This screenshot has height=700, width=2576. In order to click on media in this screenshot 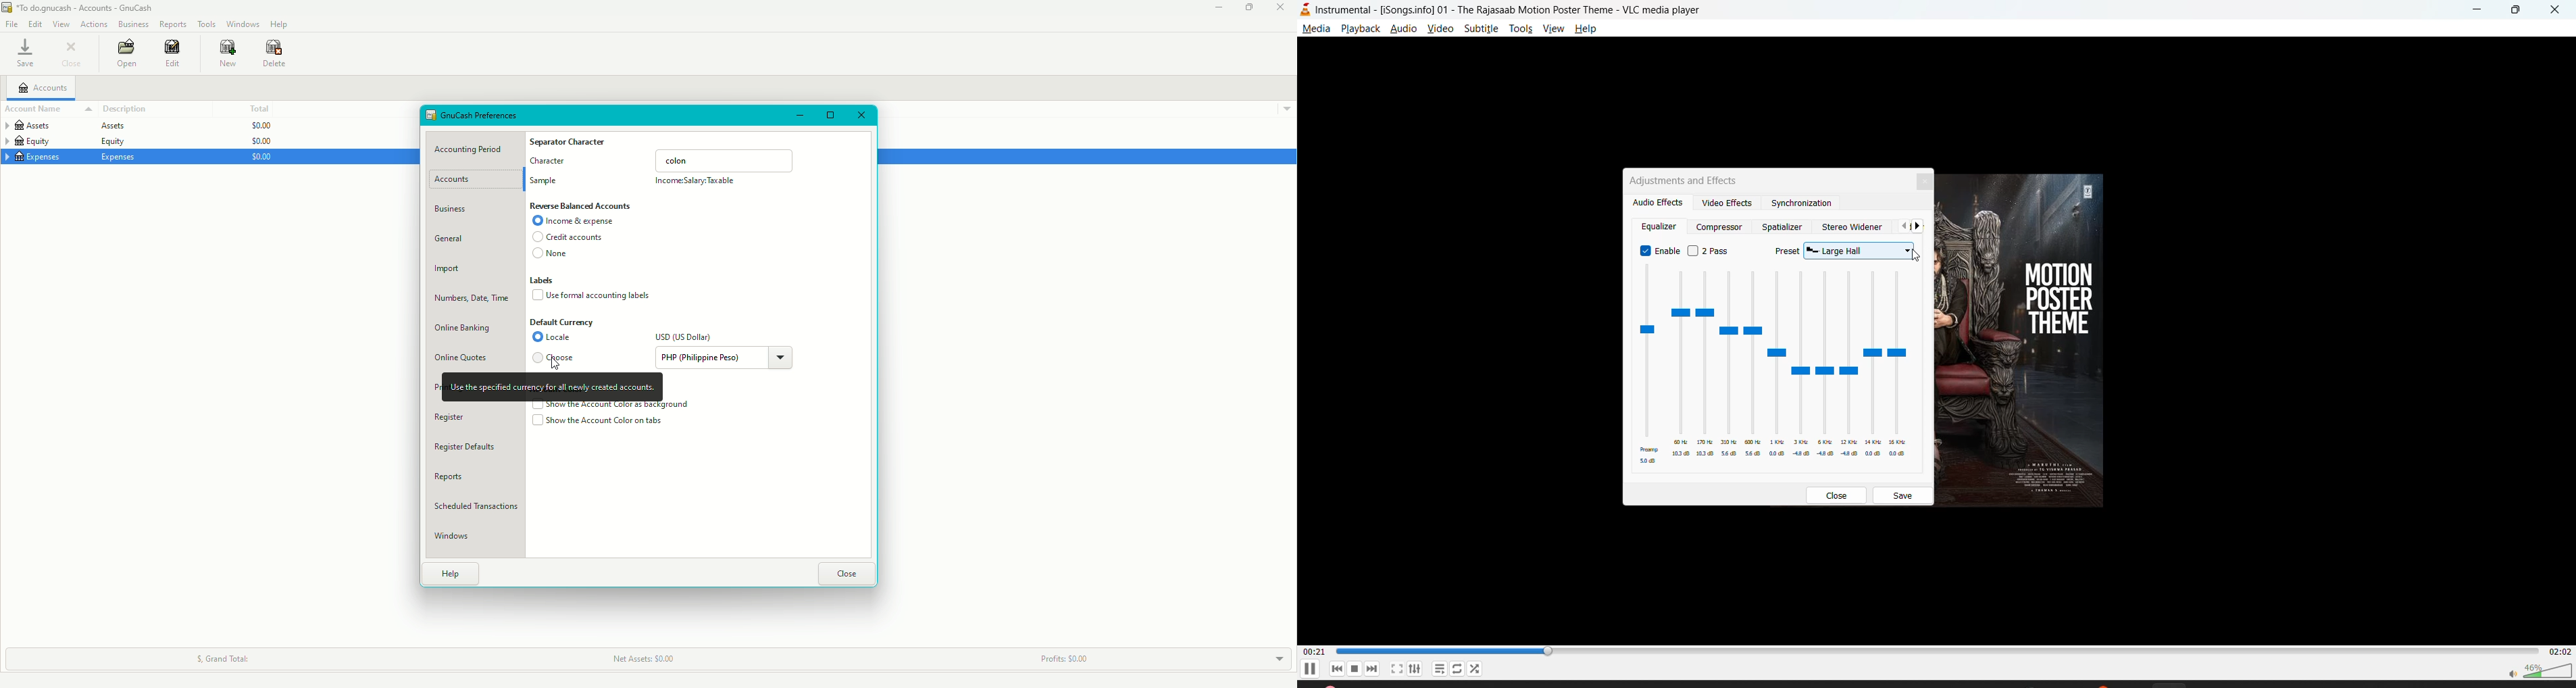, I will do `click(1316, 29)`.